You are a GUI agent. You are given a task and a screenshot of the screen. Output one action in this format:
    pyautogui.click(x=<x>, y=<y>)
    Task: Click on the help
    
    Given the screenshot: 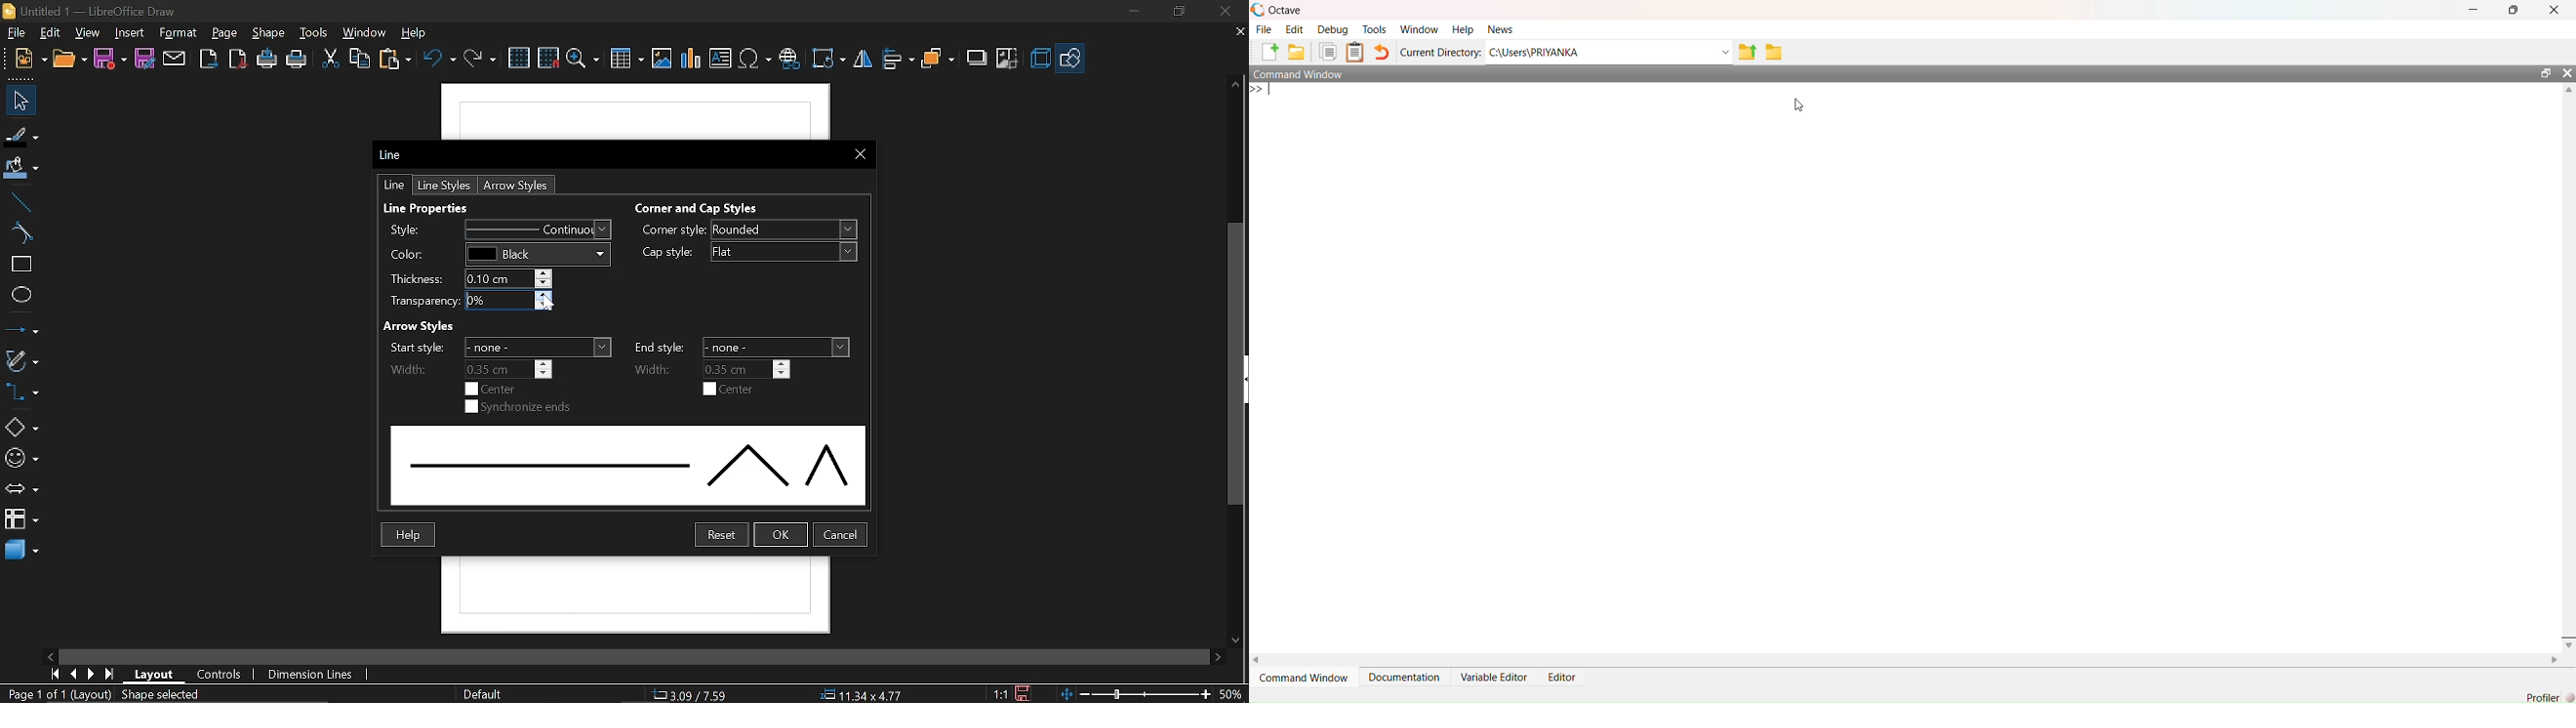 What is the action you would take?
    pyautogui.click(x=414, y=32)
    